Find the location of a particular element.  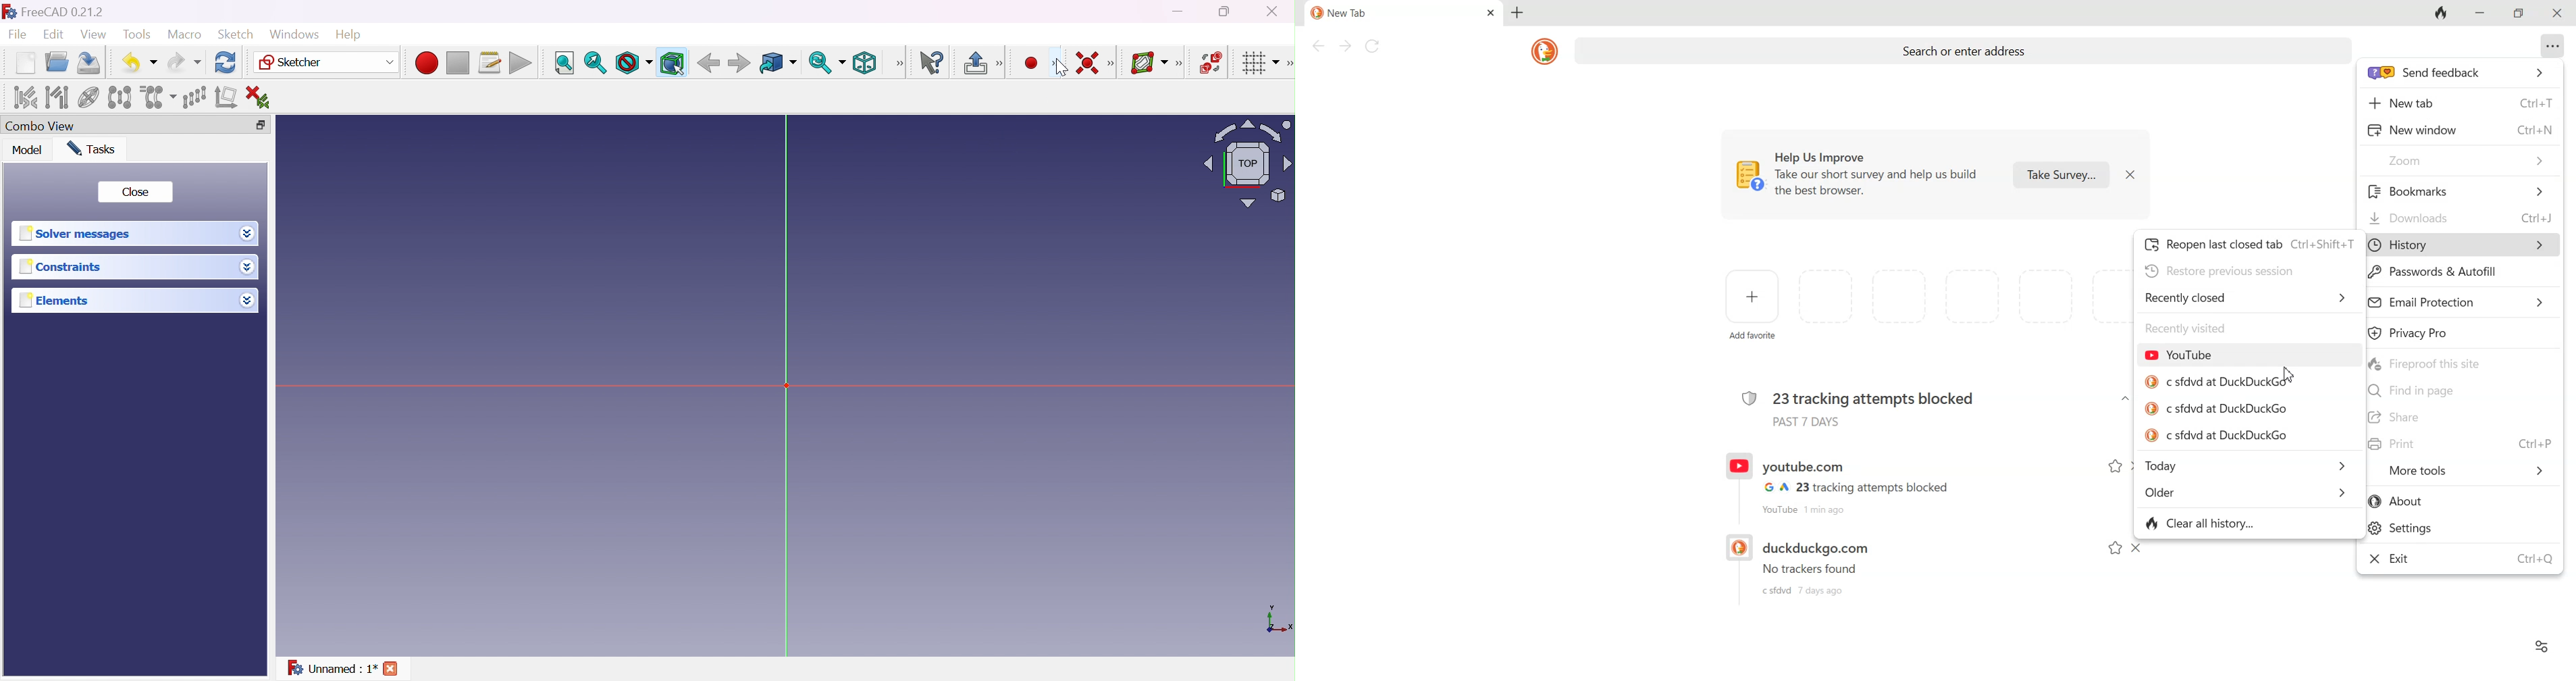

Clone is located at coordinates (158, 96).